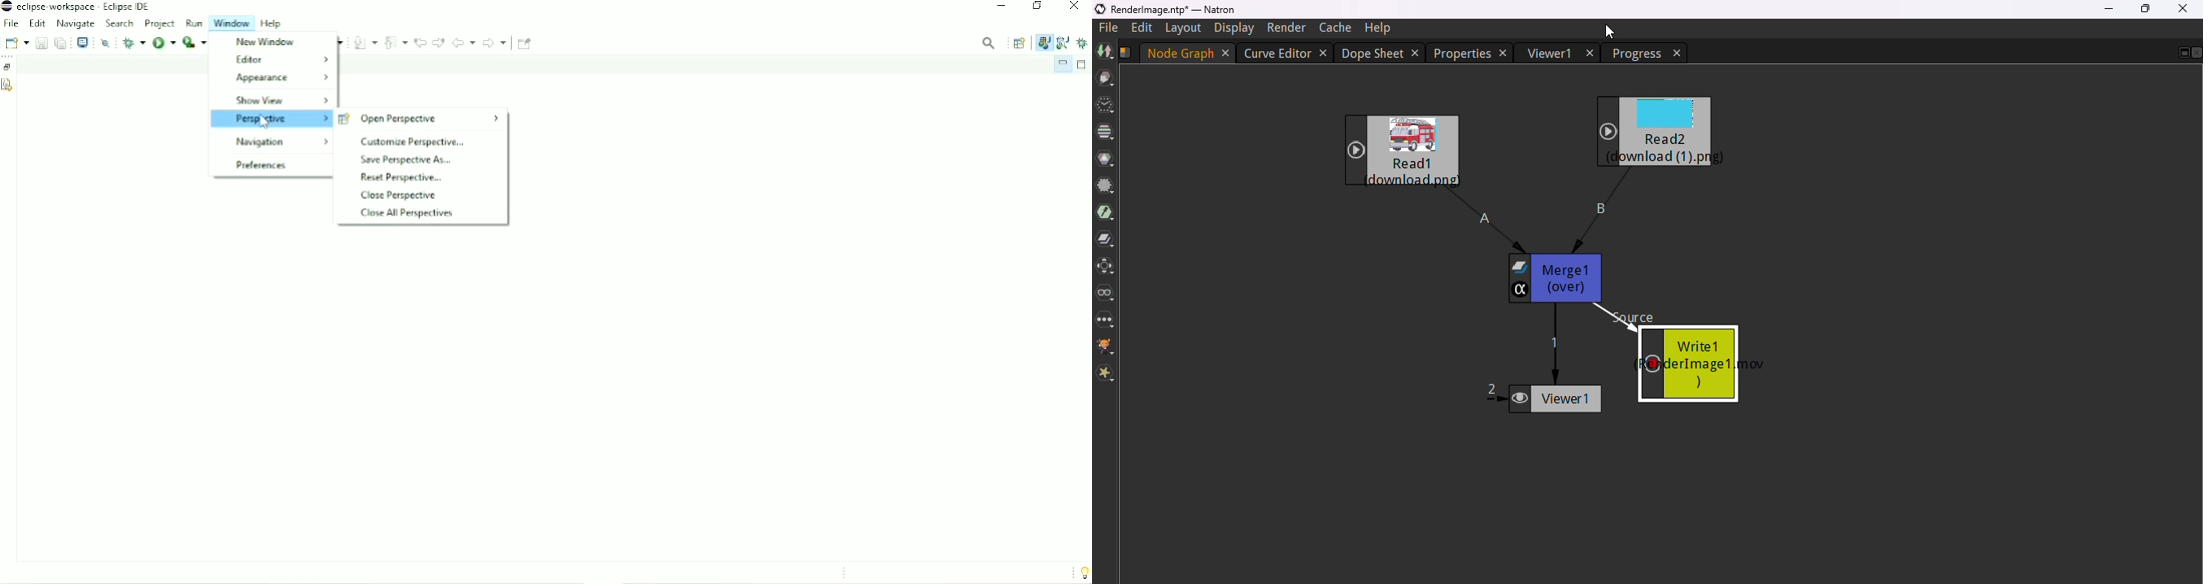 Image resolution: width=2212 pixels, height=588 pixels. What do you see at coordinates (412, 142) in the screenshot?
I see `Customize Perspective` at bounding box center [412, 142].